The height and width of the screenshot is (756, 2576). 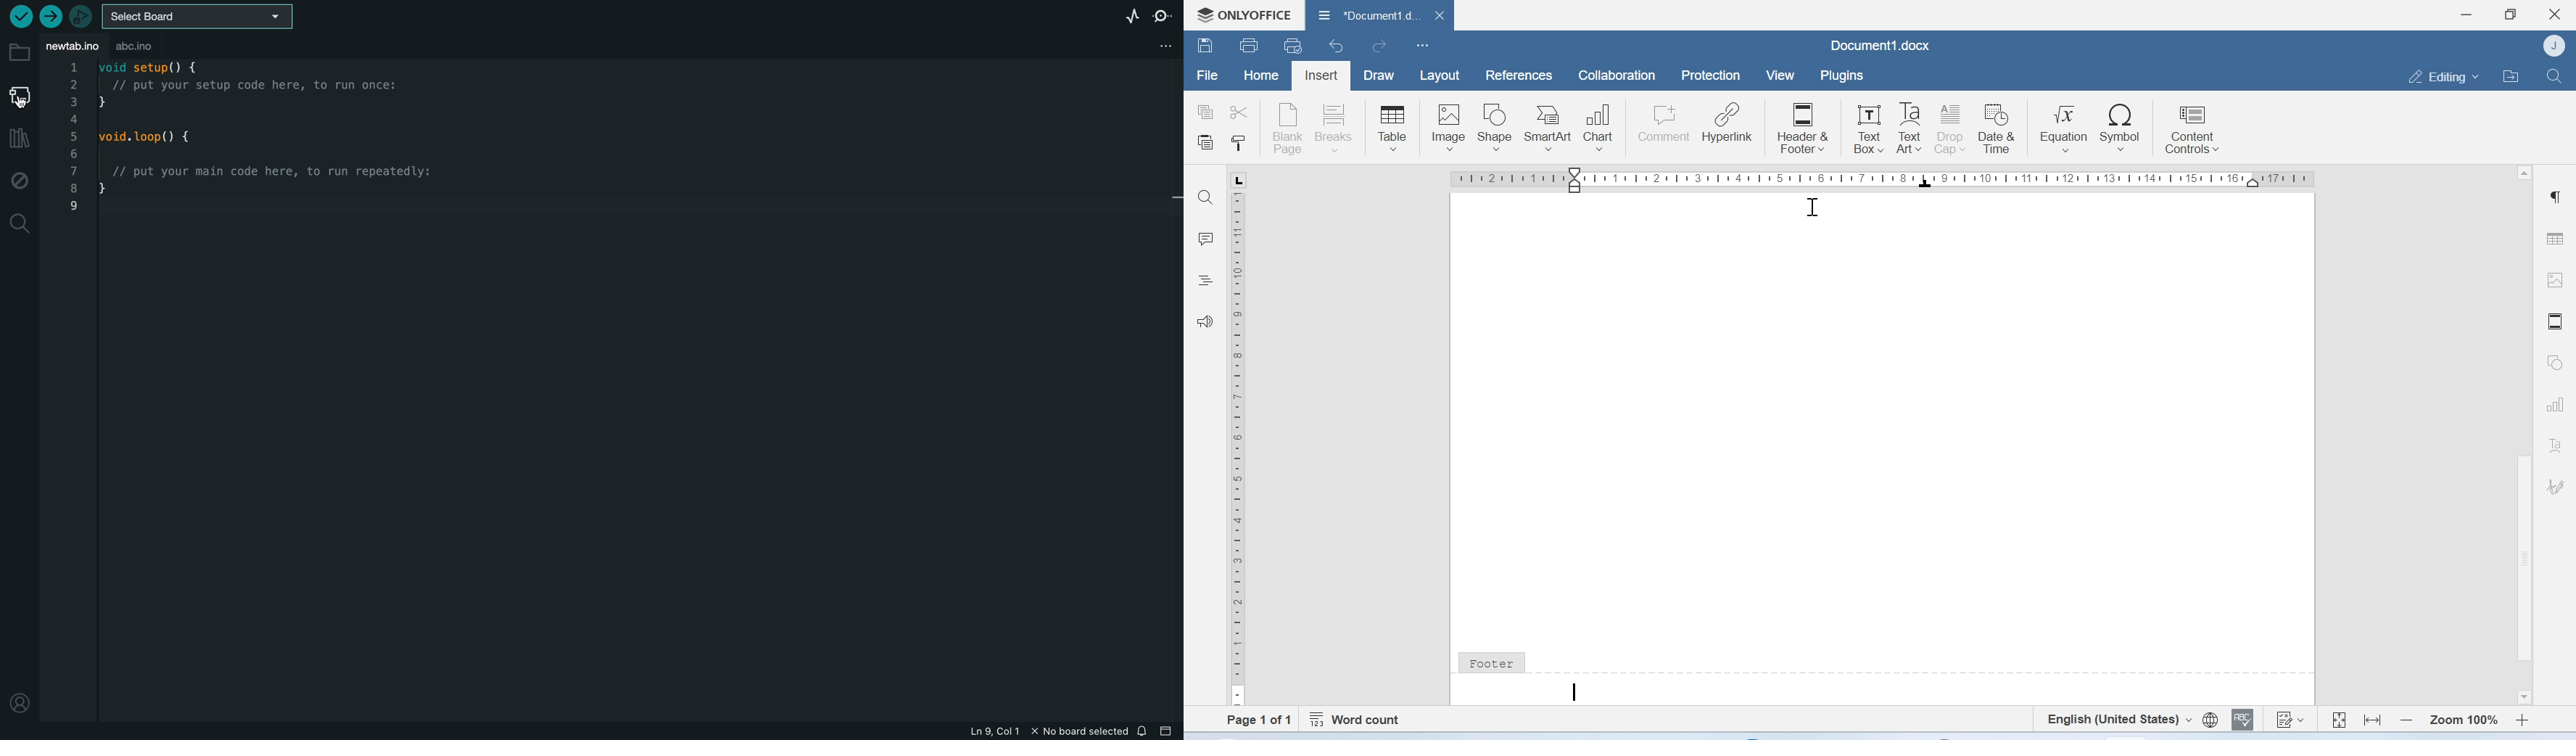 What do you see at coordinates (1237, 144) in the screenshot?
I see `Copy style` at bounding box center [1237, 144].